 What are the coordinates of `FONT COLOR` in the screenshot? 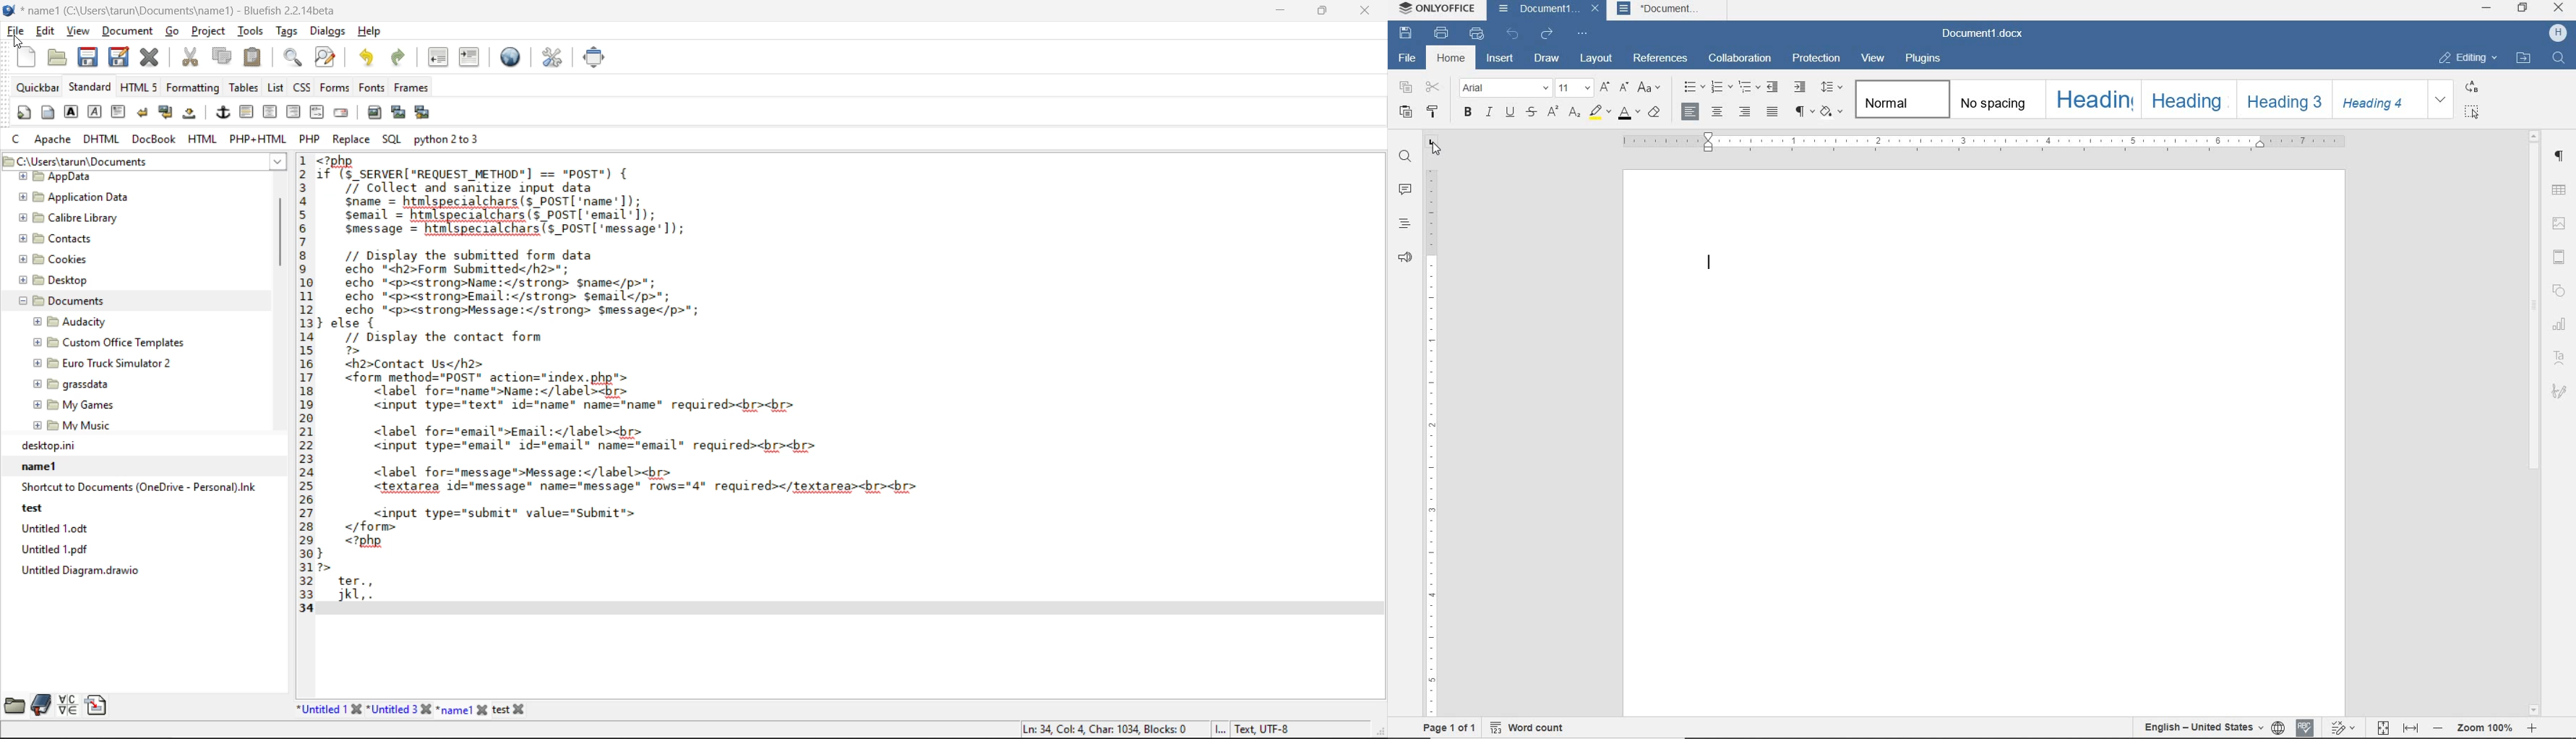 It's located at (1628, 113).